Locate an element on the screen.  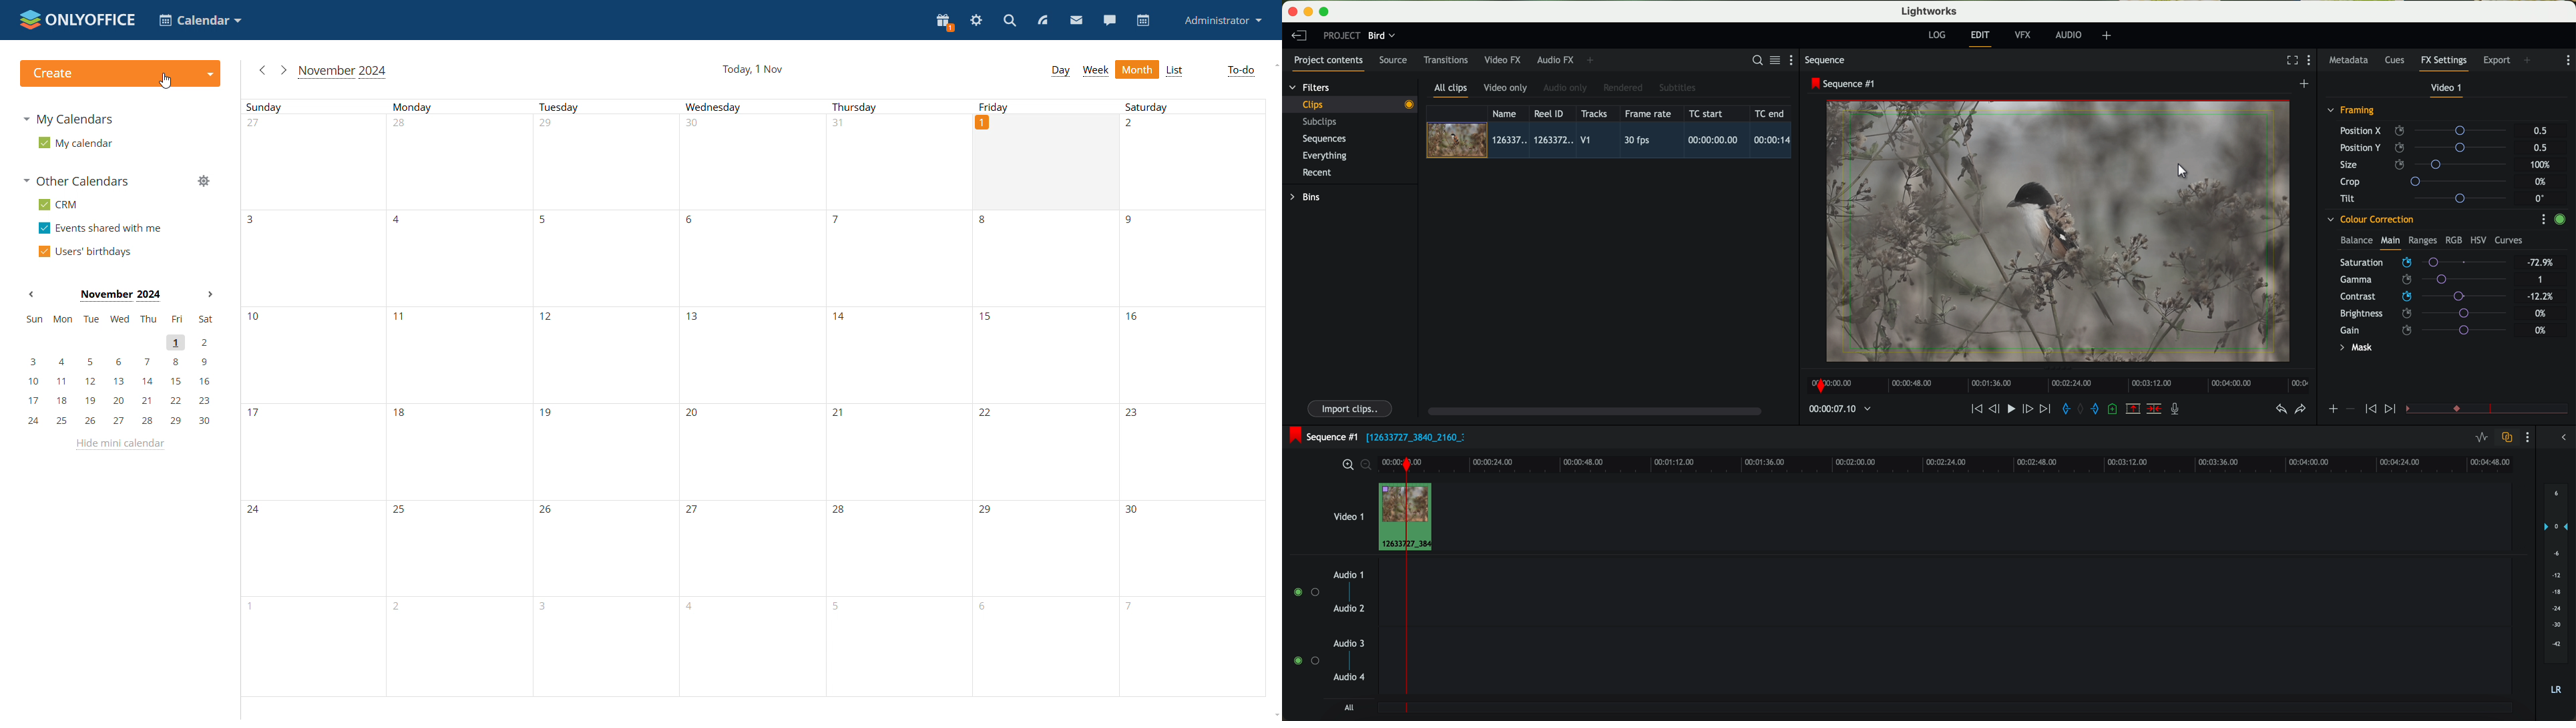
everything is located at coordinates (1326, 156).